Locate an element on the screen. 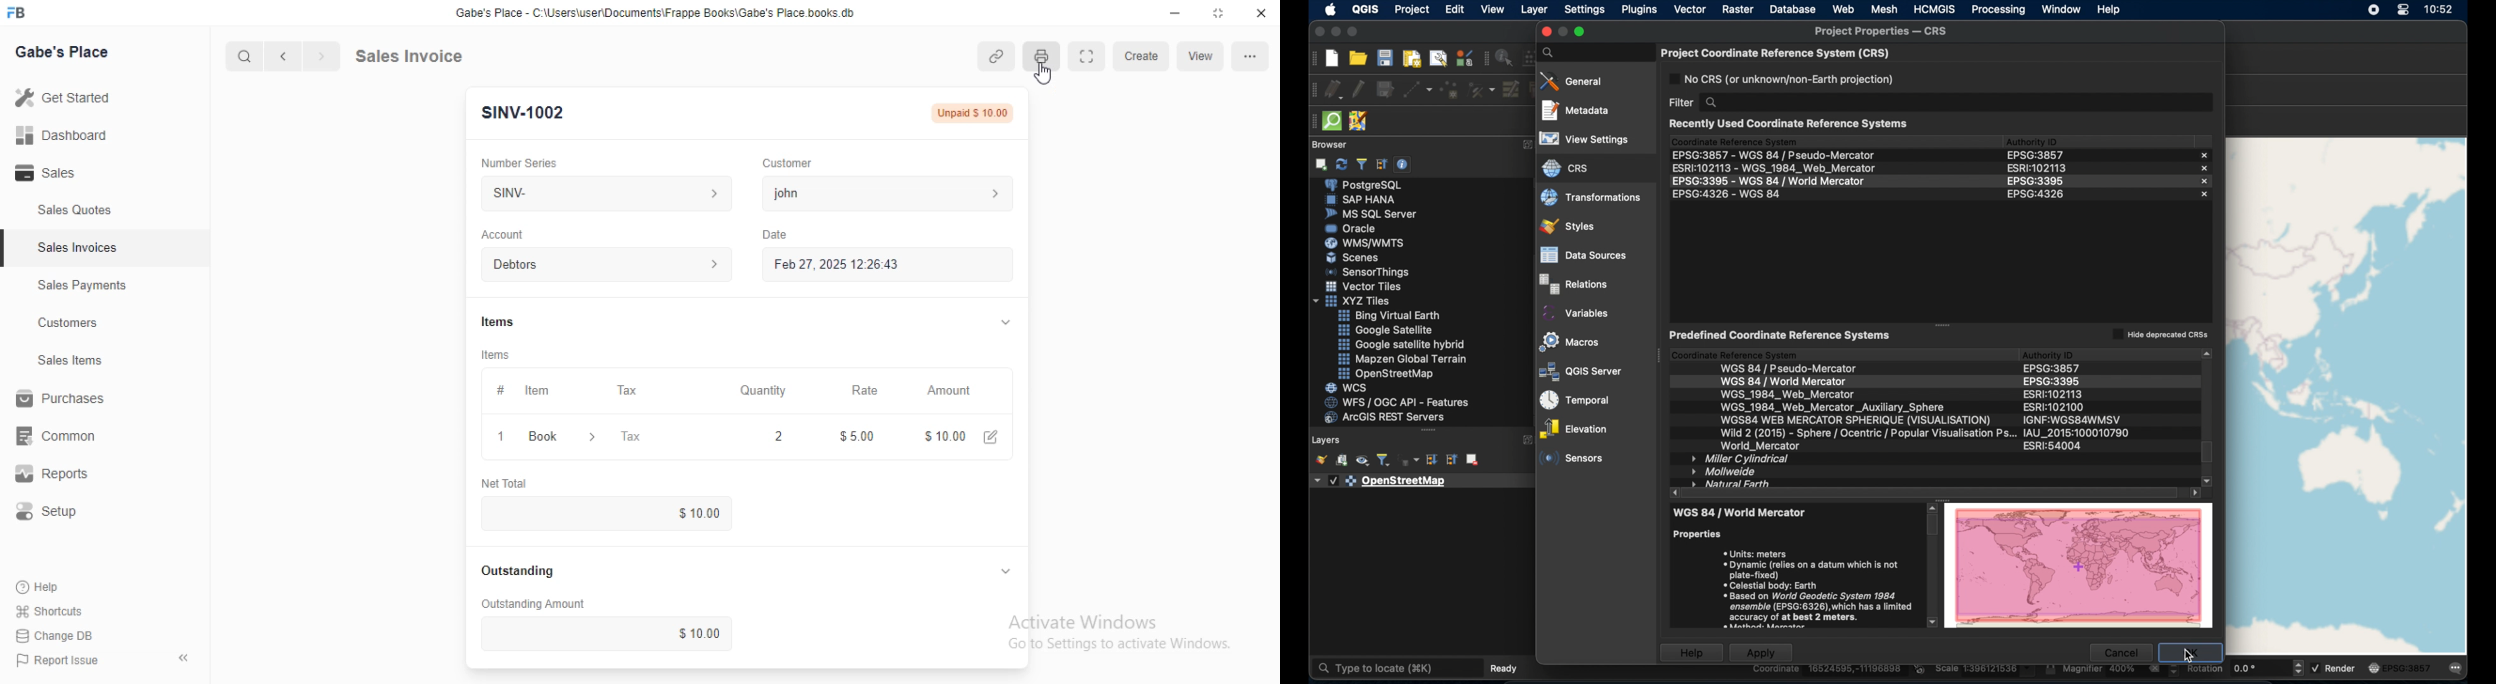  edit is located at coordinates (990, 437).